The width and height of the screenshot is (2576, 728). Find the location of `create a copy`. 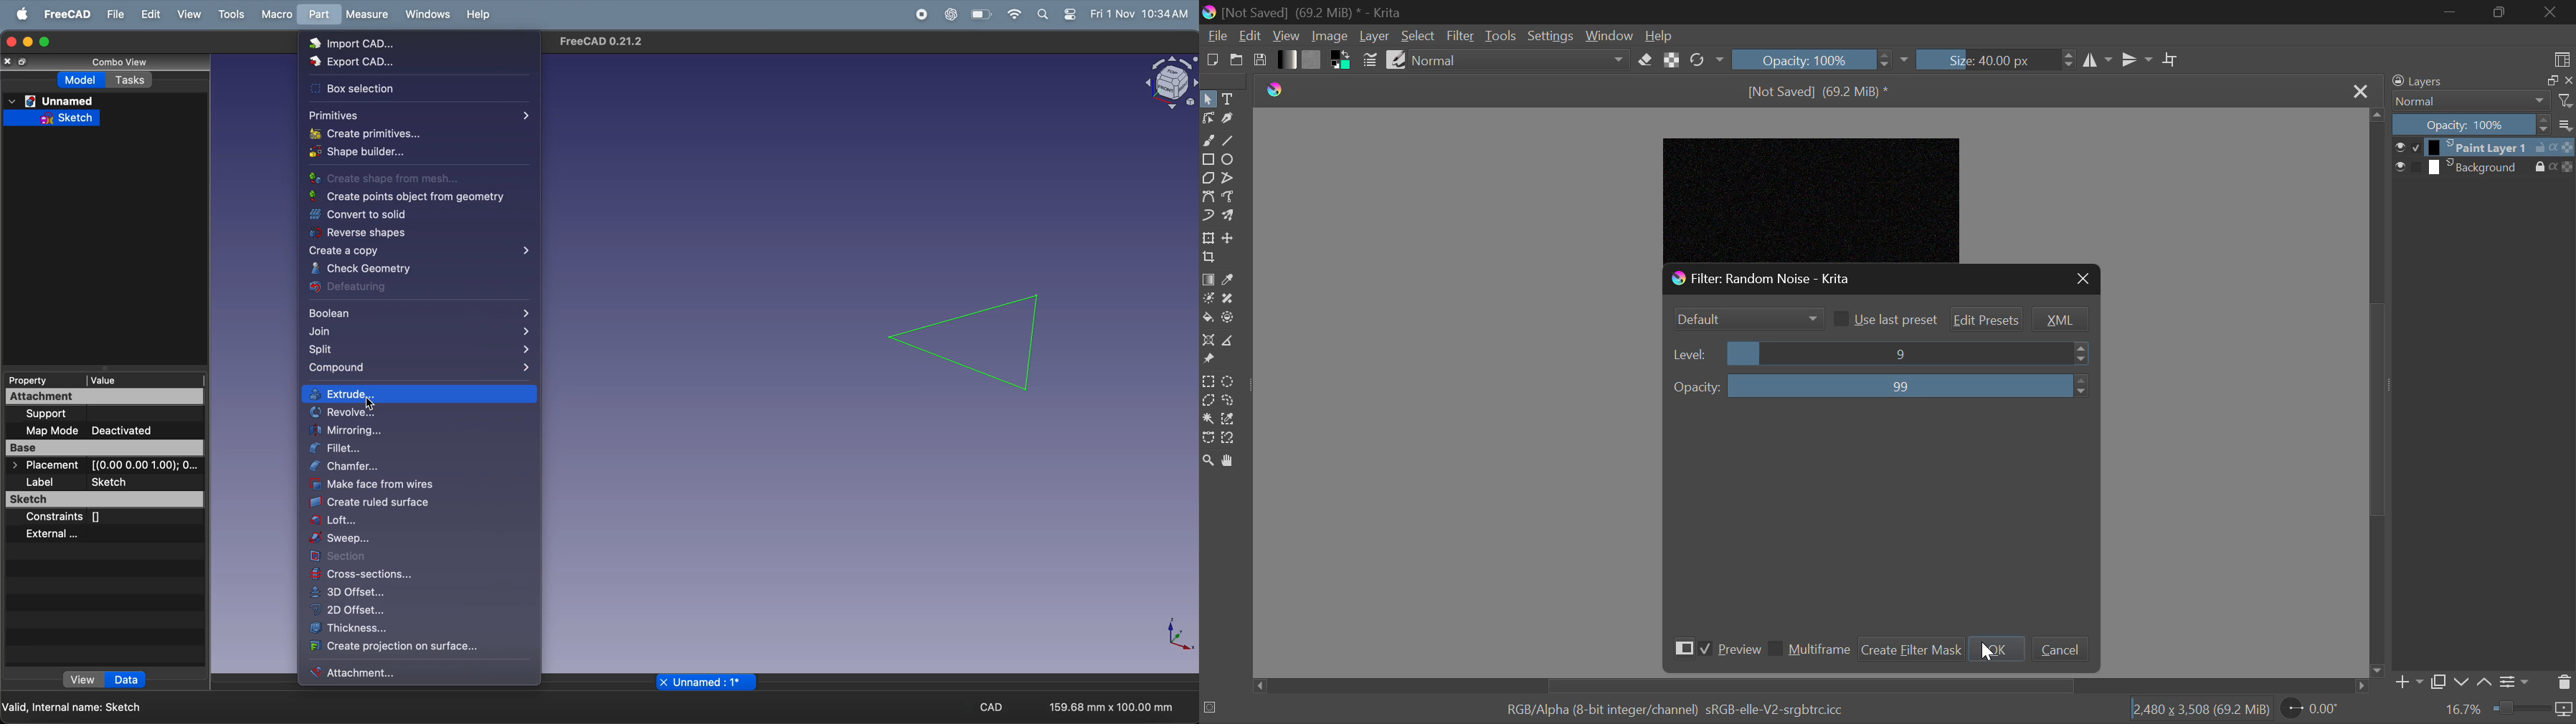

create a copy is located at coordinates (420, 251).